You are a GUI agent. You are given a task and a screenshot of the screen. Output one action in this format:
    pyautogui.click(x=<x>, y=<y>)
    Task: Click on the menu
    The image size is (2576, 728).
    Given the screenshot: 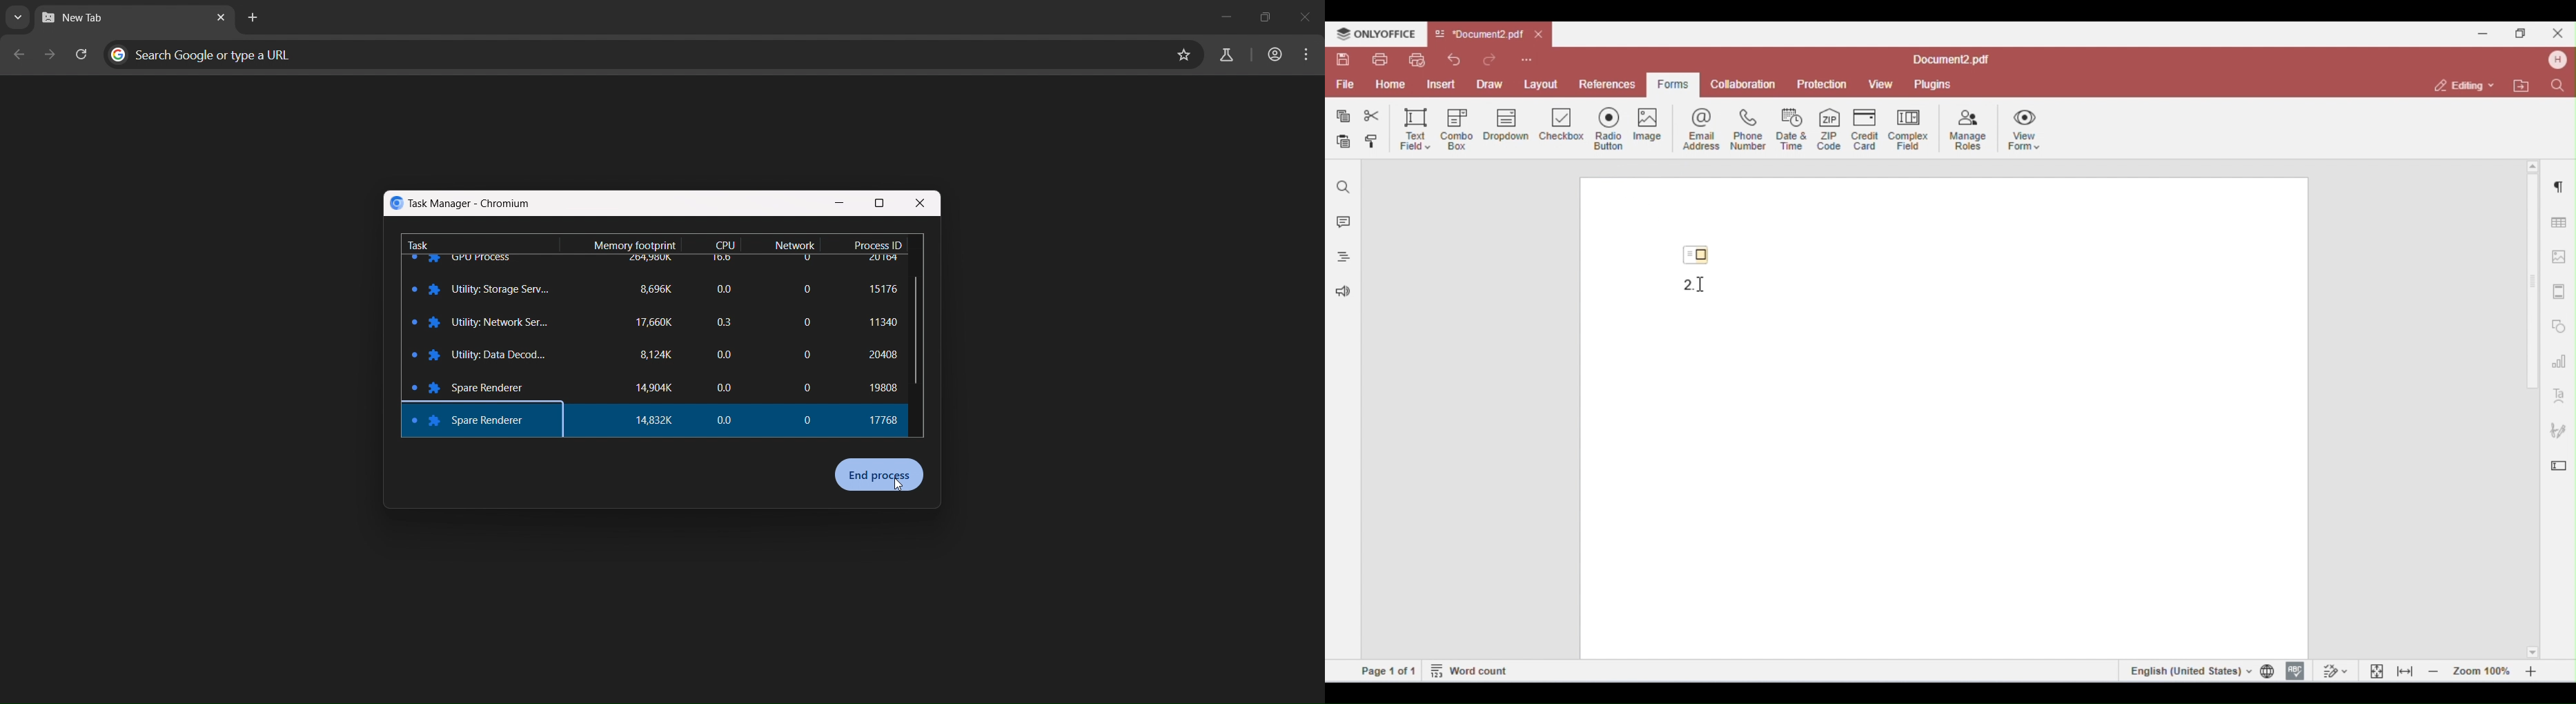 What is the action you would take?
    pyautogui.click(x=1307, y=57)
    